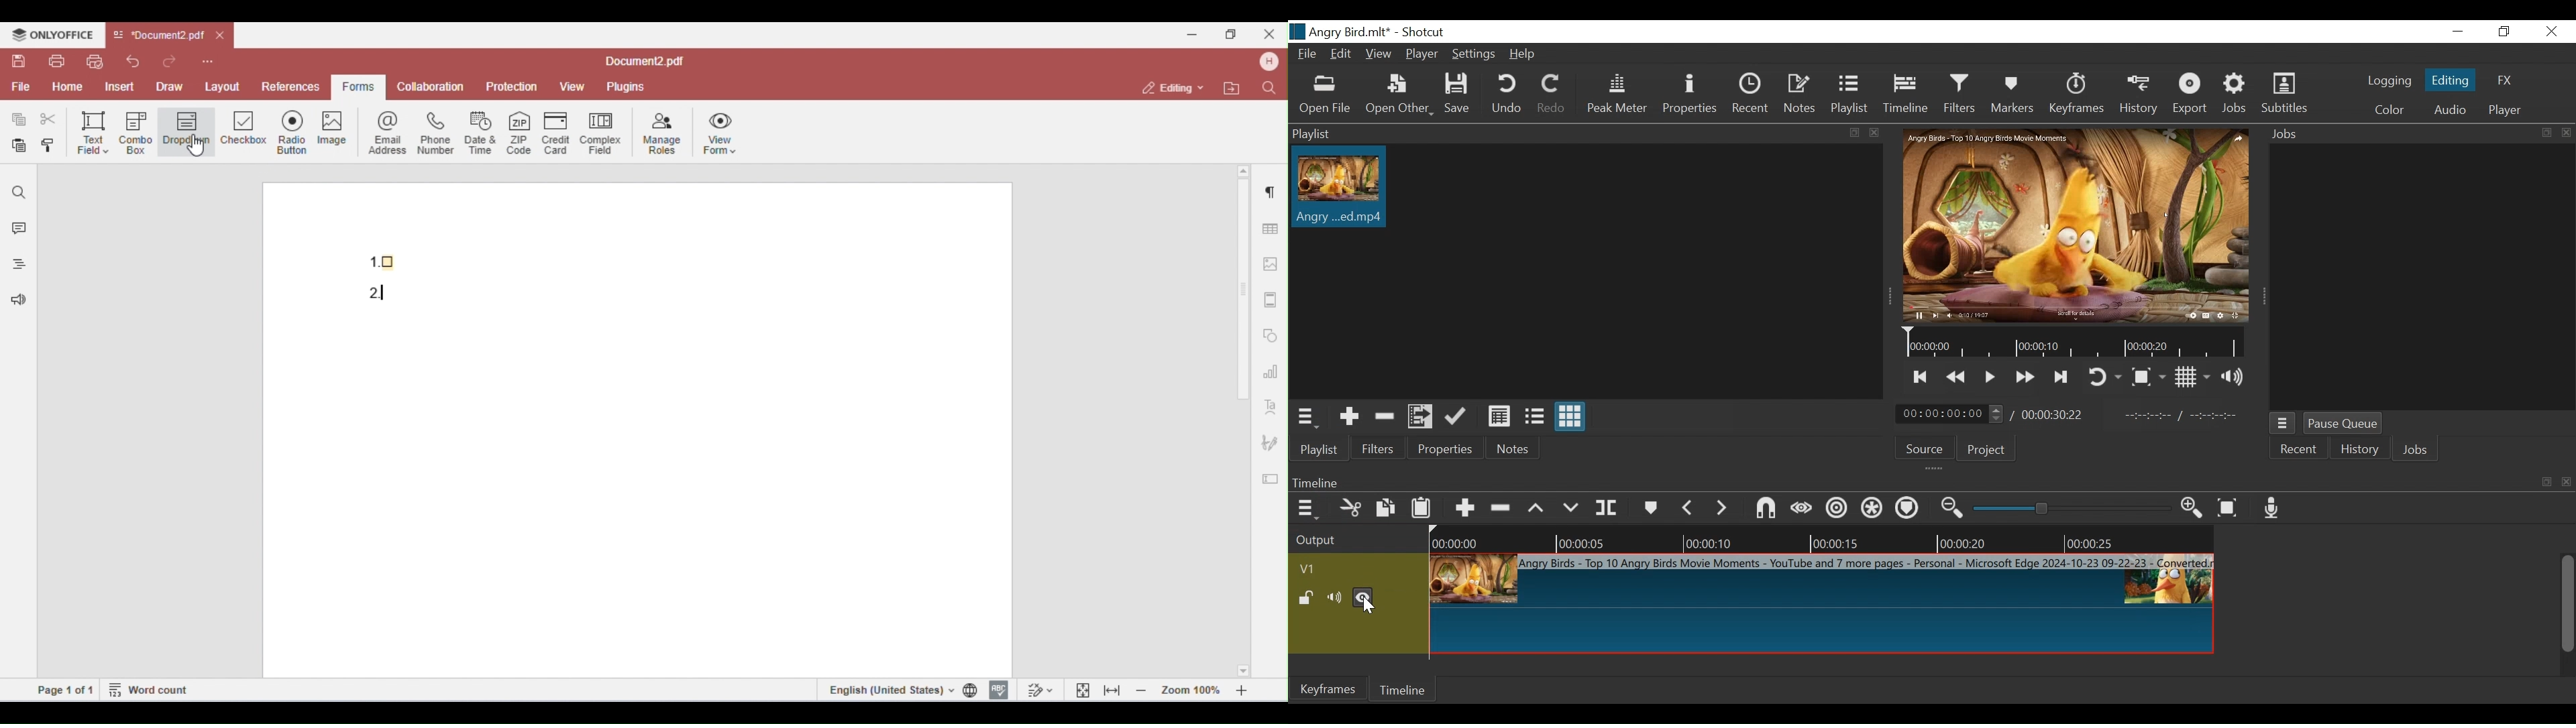 The image size is (2576, 728). What do you see at coordinates (2138, 95) in the screenshot?
I see `History` at bounding box center [2138, 95].